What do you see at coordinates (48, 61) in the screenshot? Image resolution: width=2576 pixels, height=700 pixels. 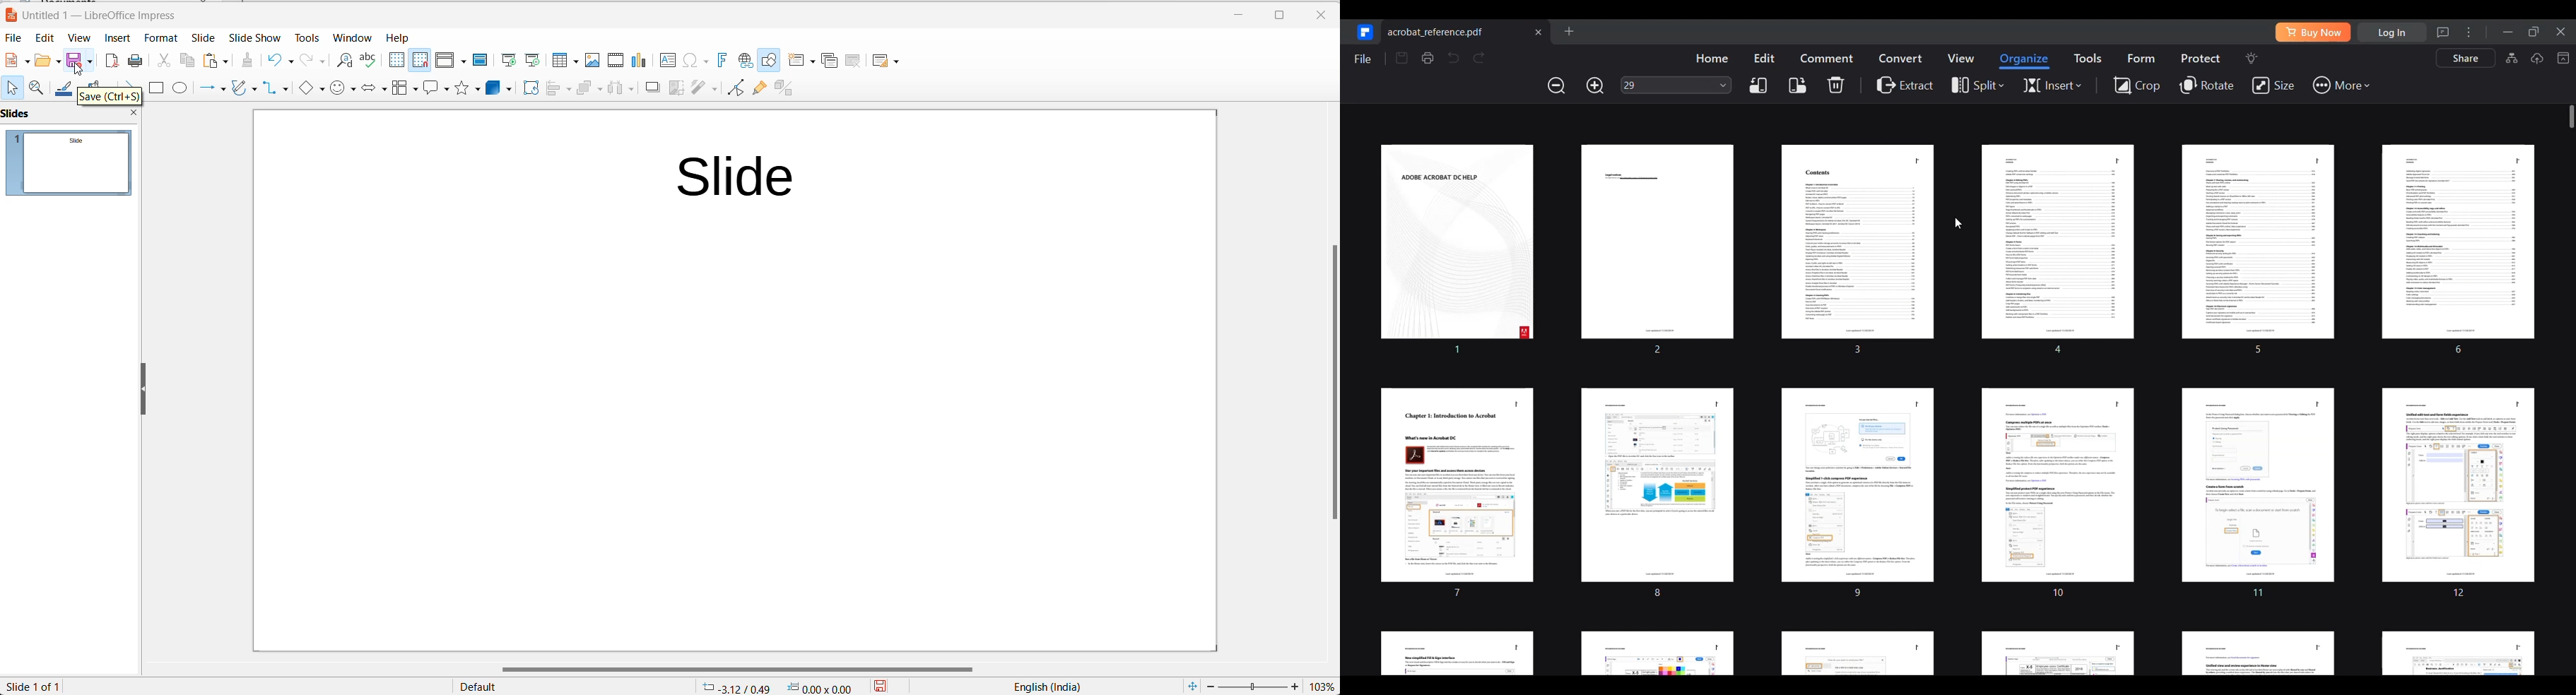 I see `Open options` at bounding box center [48, 61].